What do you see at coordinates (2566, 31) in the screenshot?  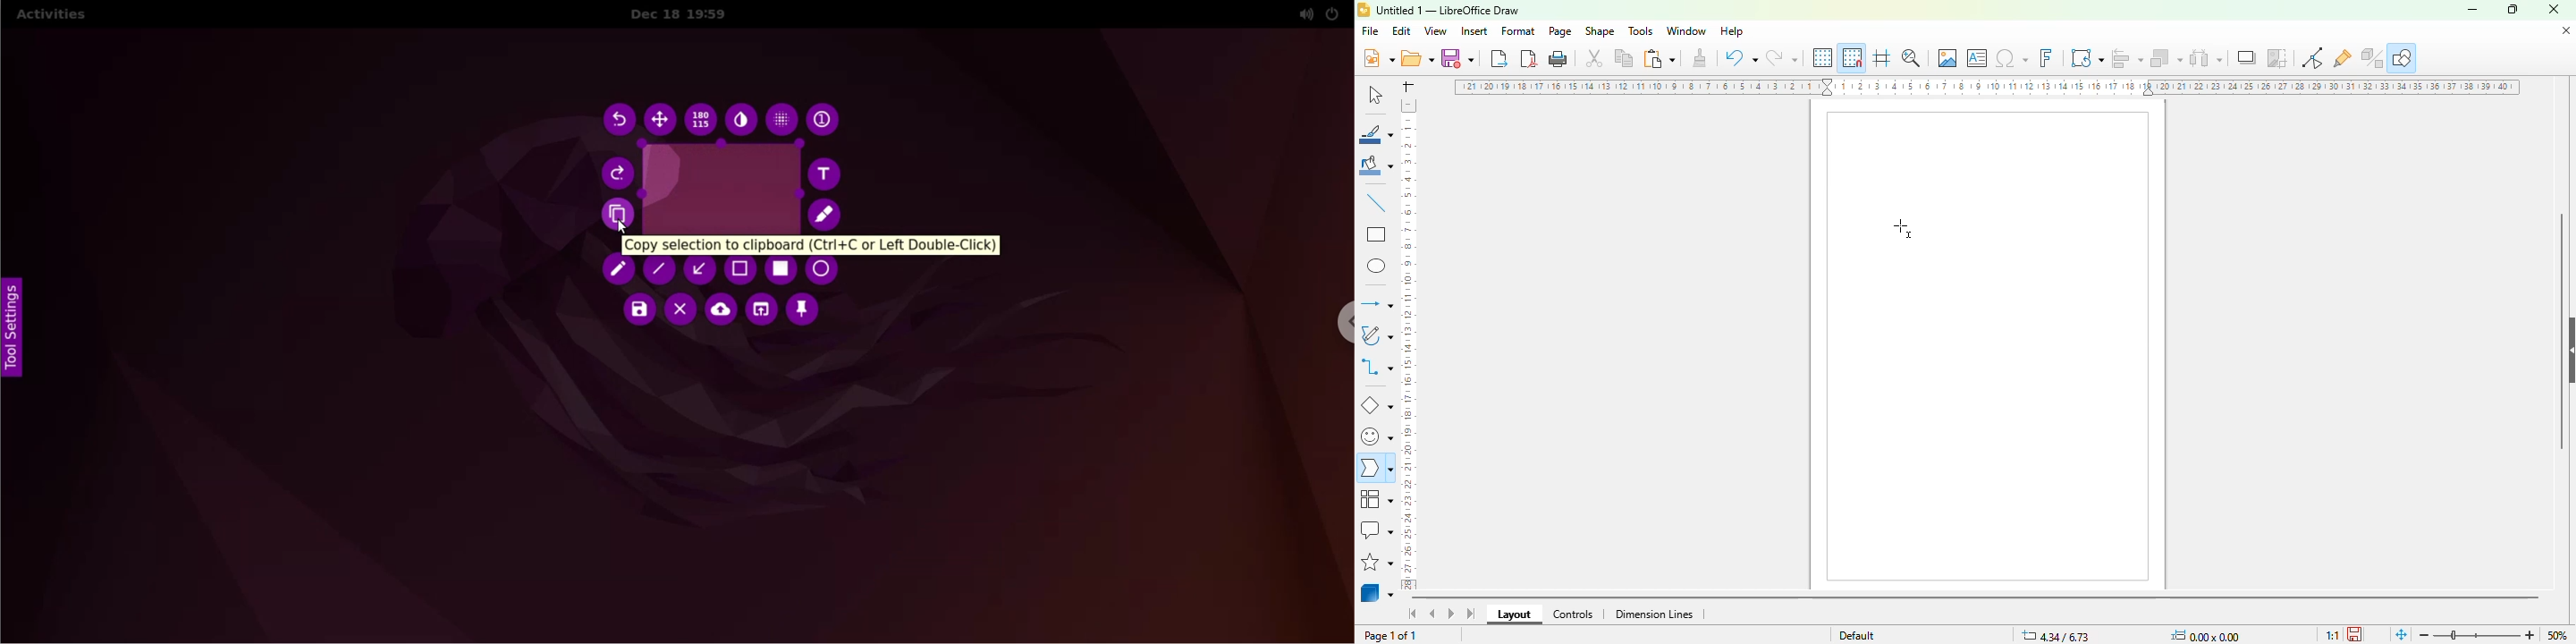 I see `close document` at bounding box center [2566, 31].